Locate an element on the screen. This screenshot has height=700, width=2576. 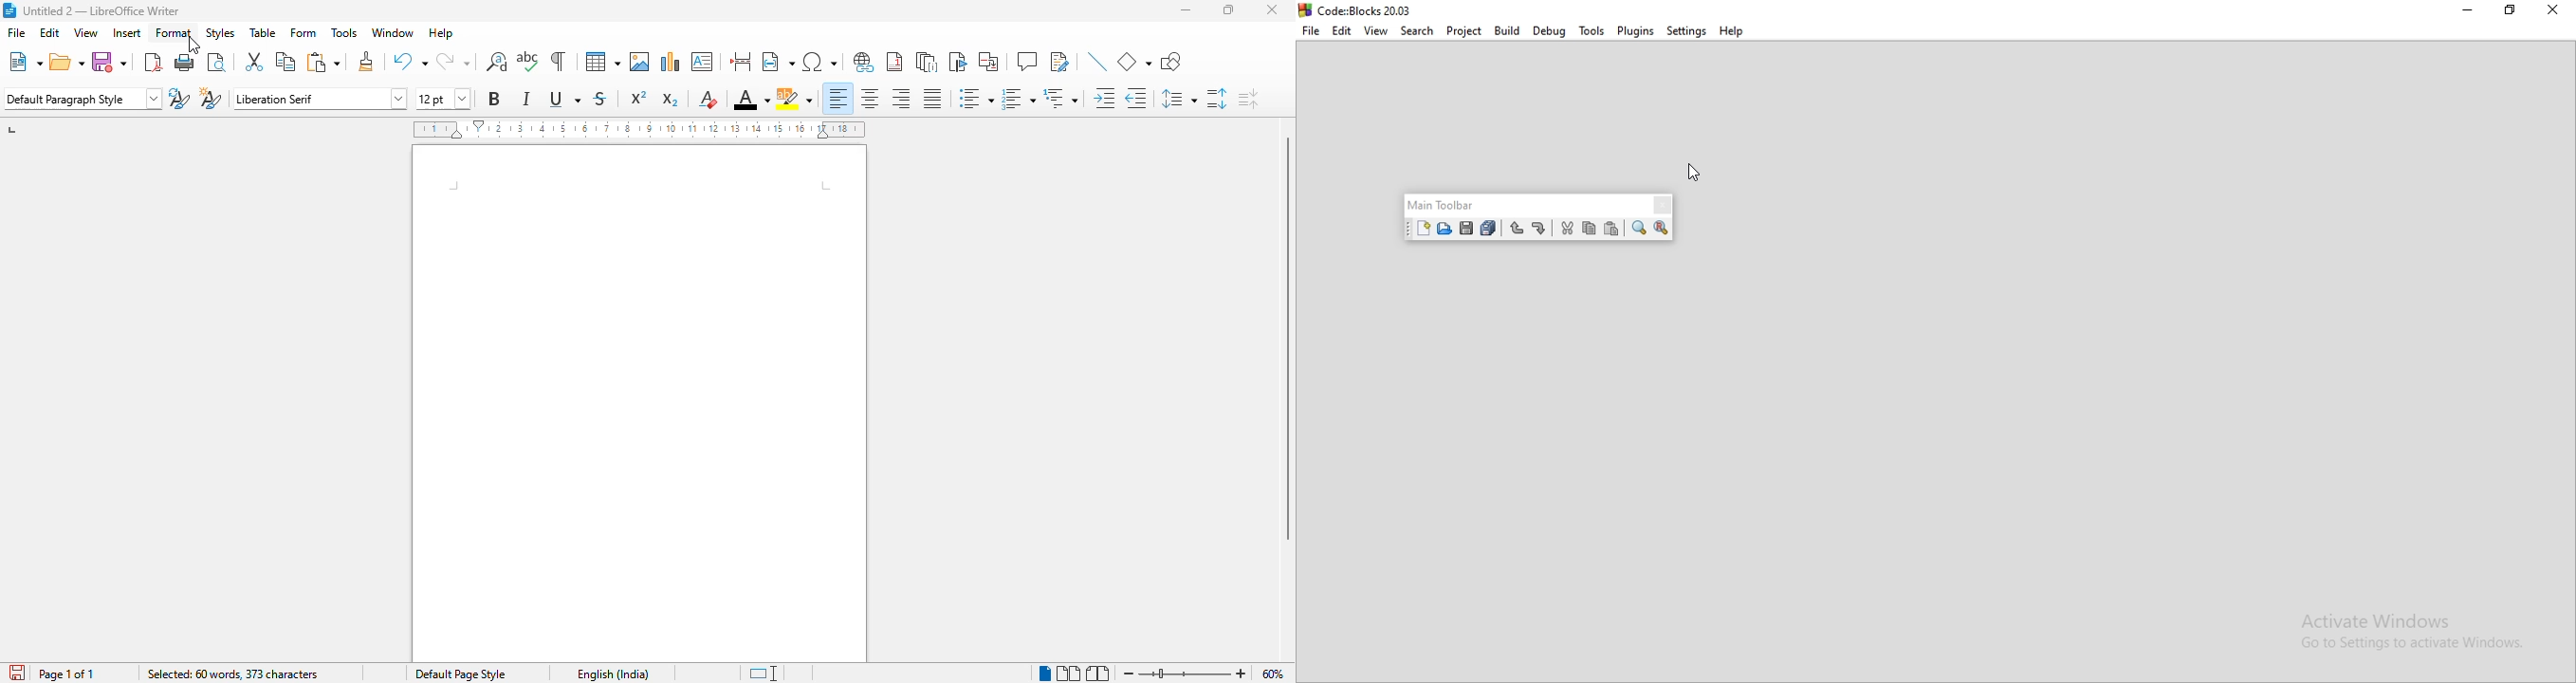
align center is located at coordinates (870, 98).